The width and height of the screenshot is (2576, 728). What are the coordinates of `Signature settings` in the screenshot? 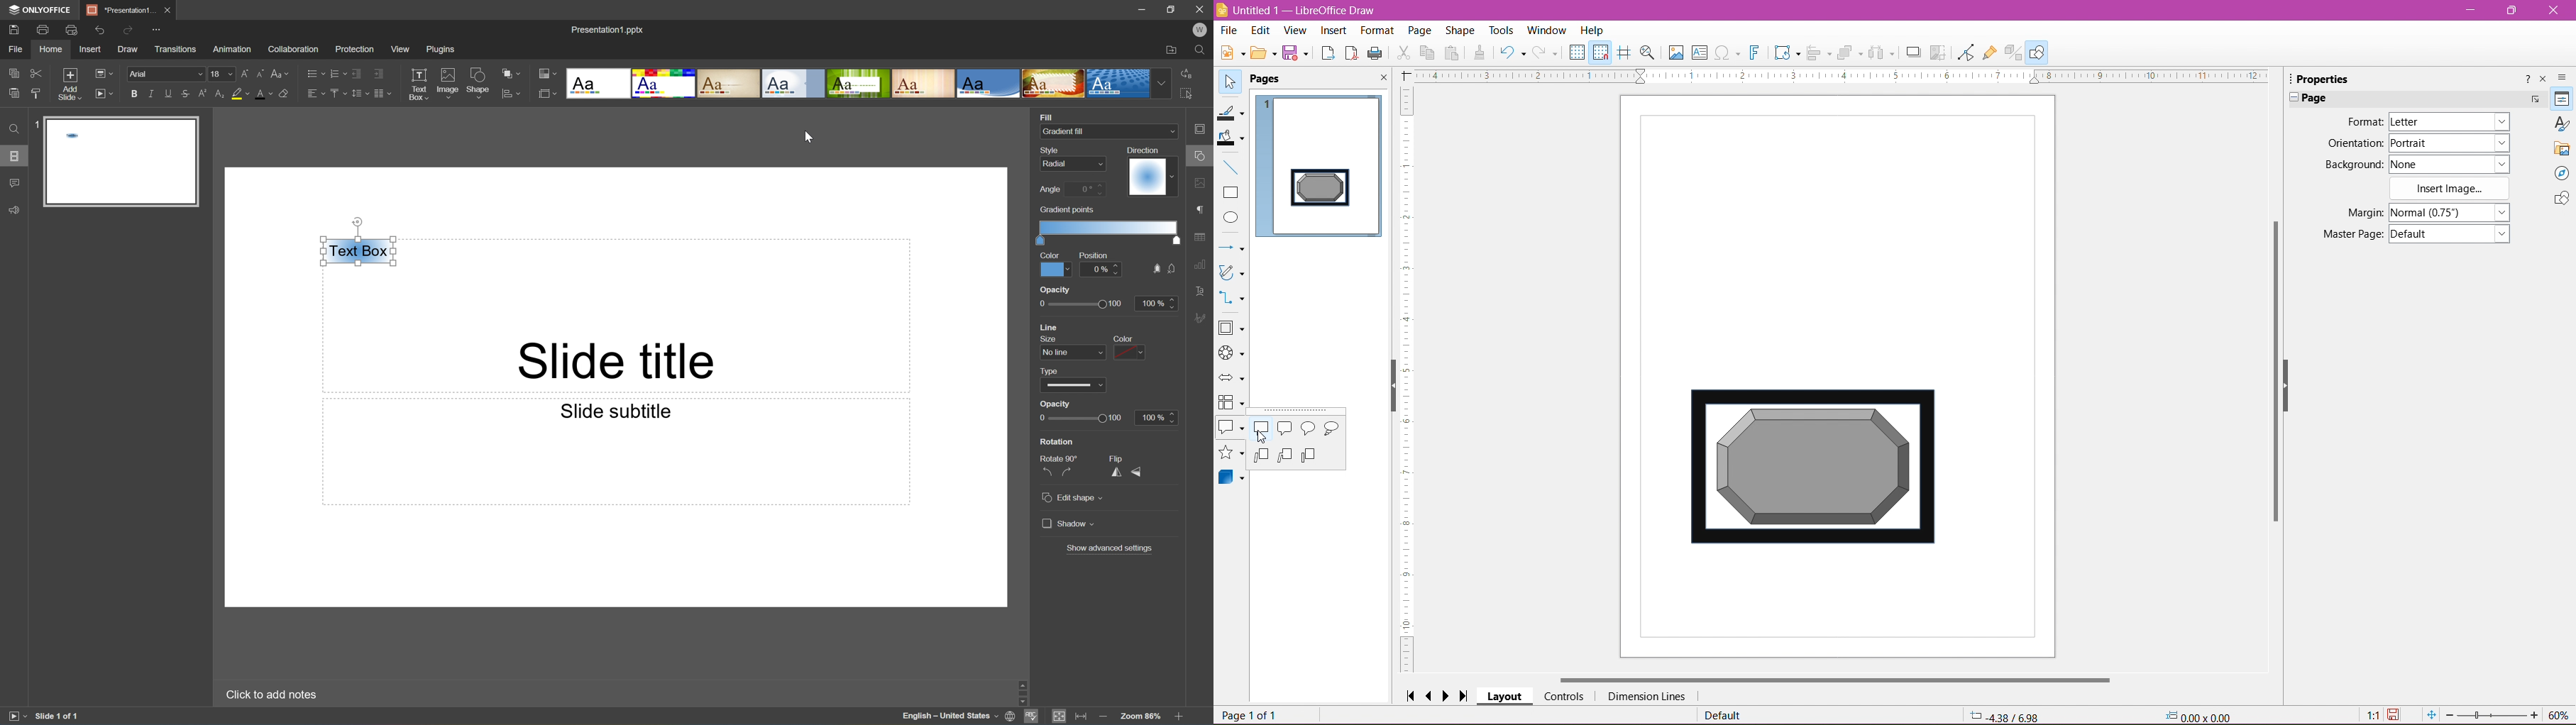 It's located at (1203, 317).